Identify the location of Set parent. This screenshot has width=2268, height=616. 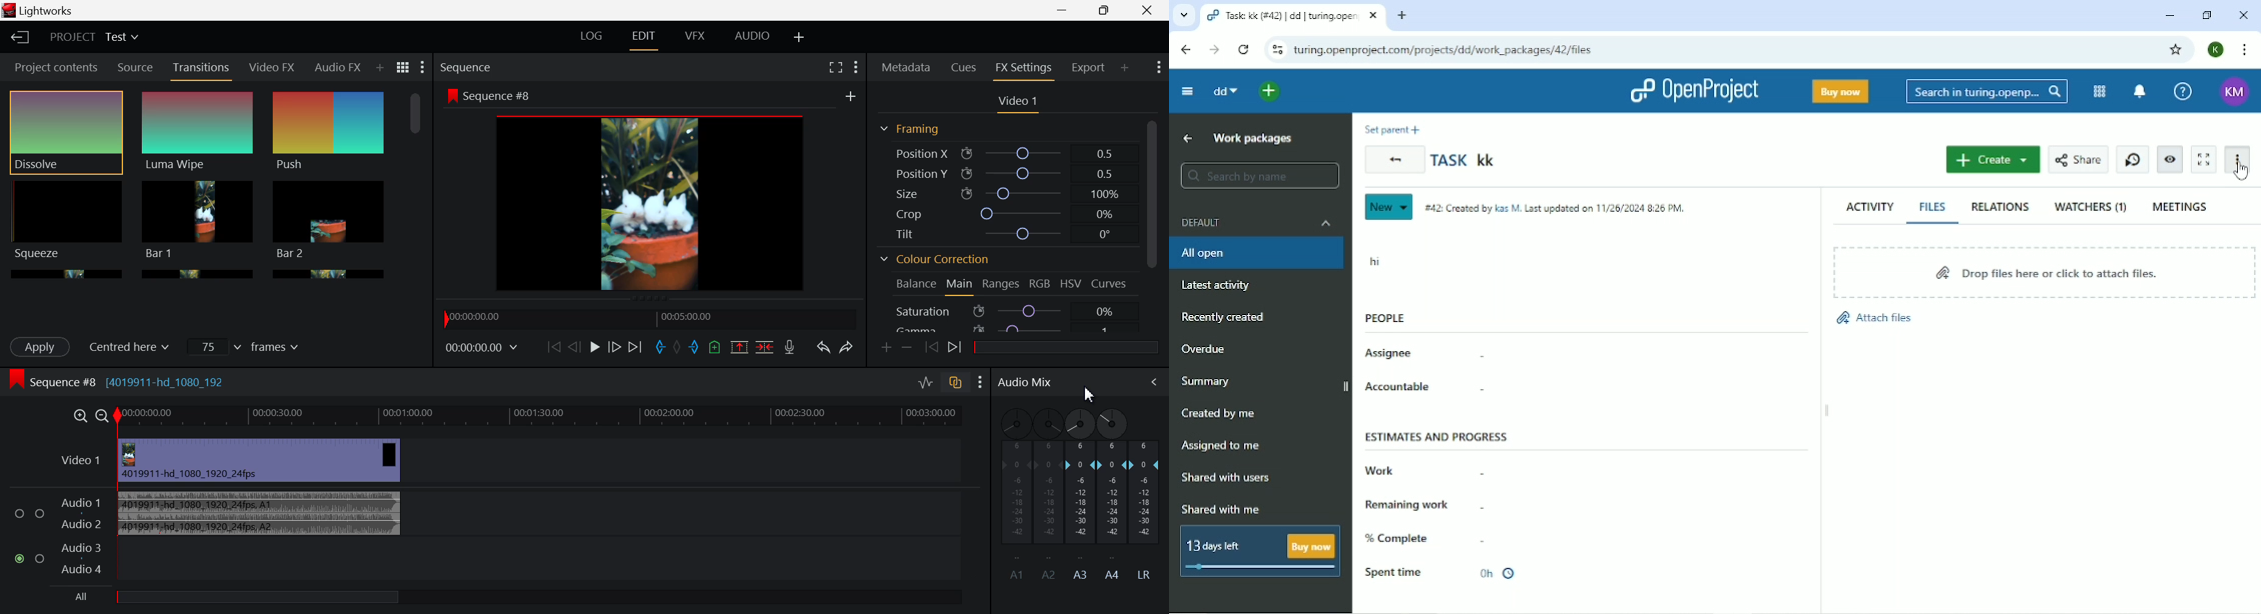
(1394, 128).